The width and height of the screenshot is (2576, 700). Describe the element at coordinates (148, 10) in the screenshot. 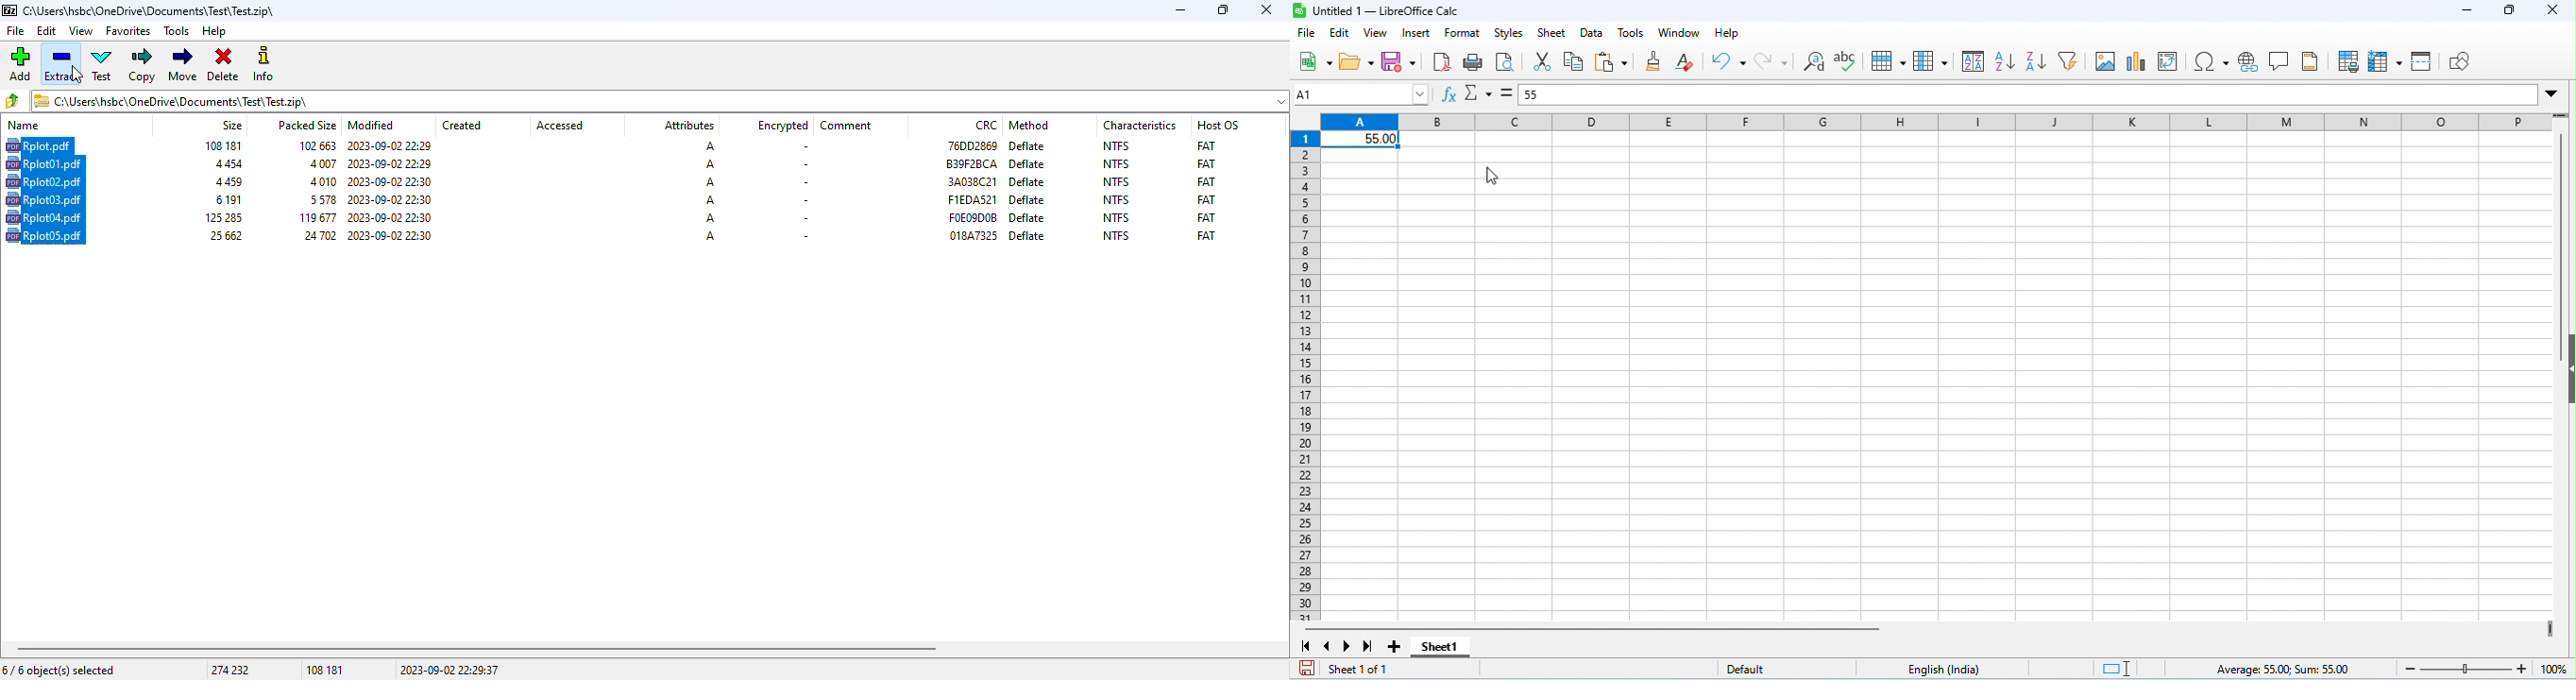

I see `.zip archive` at that location.